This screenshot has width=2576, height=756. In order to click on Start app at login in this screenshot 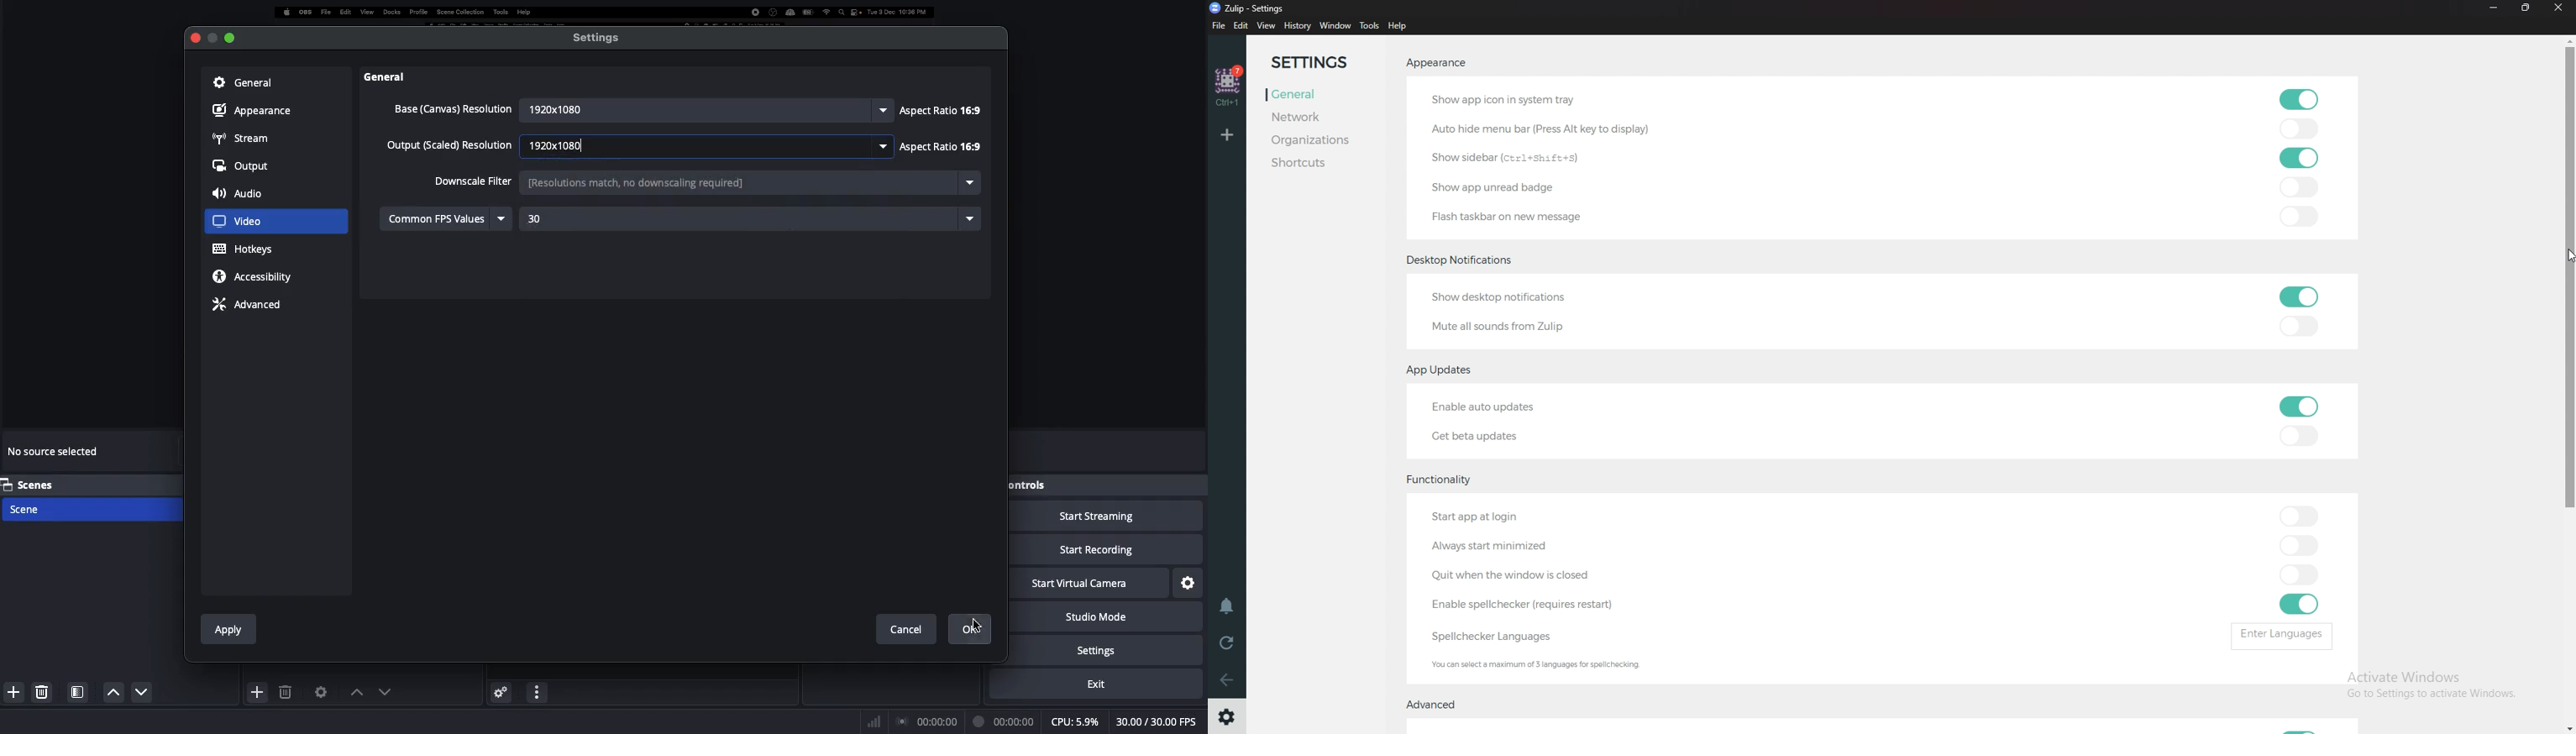, I will do `click(1506, 518)`.